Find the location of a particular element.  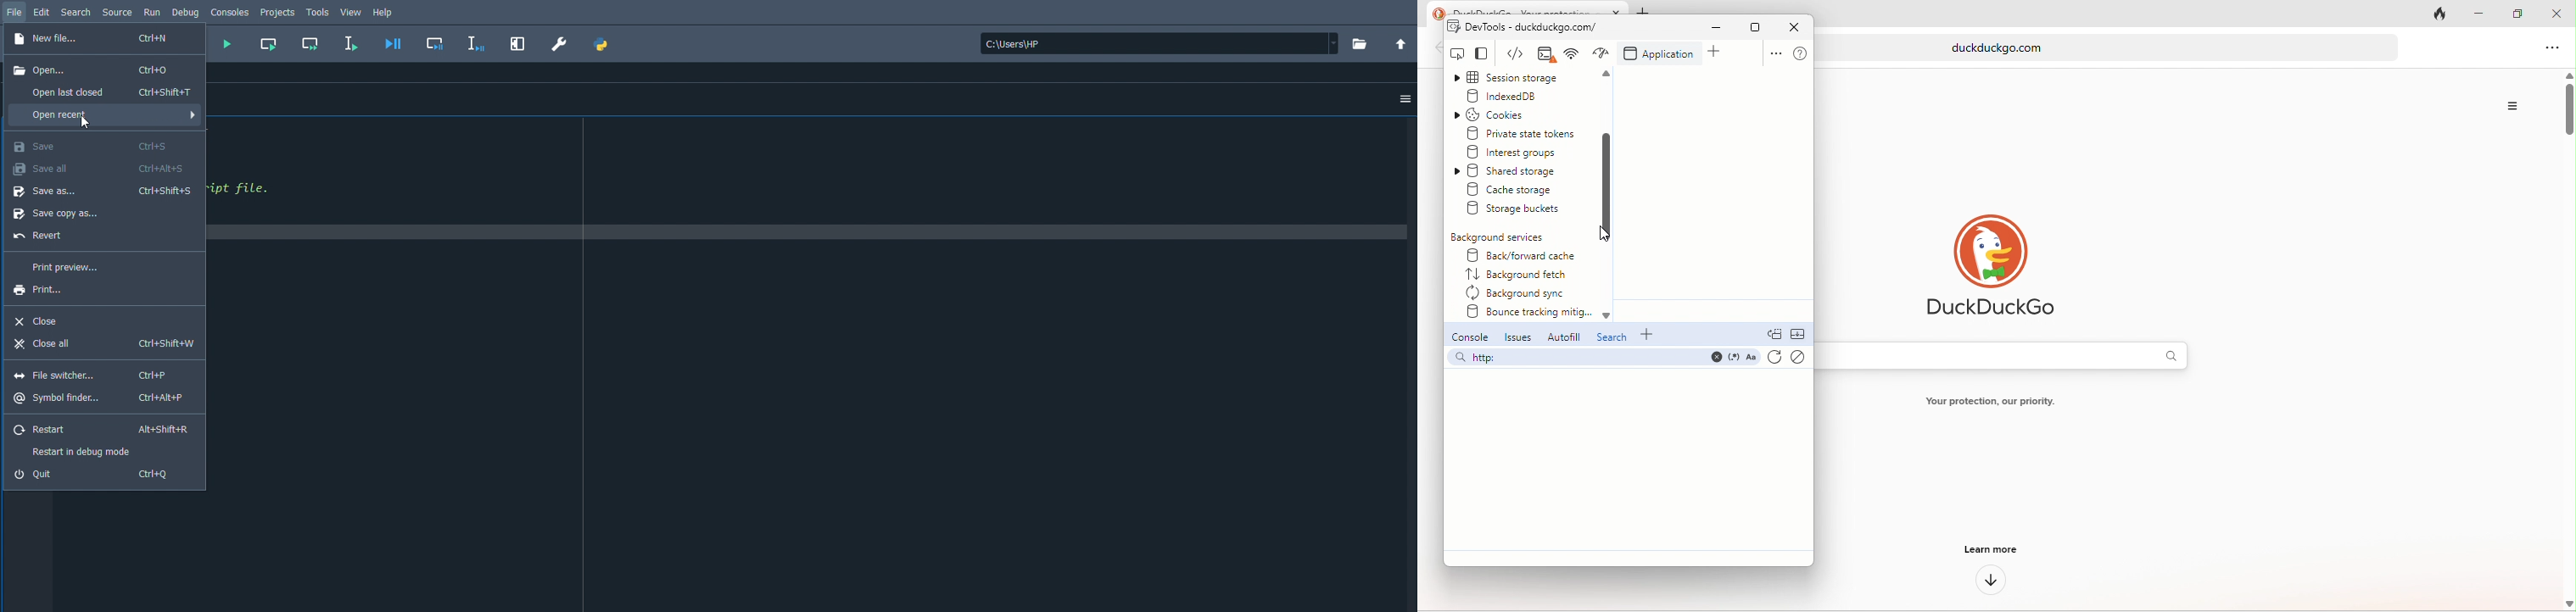

Save copy as is located at coordinates (64, 215).